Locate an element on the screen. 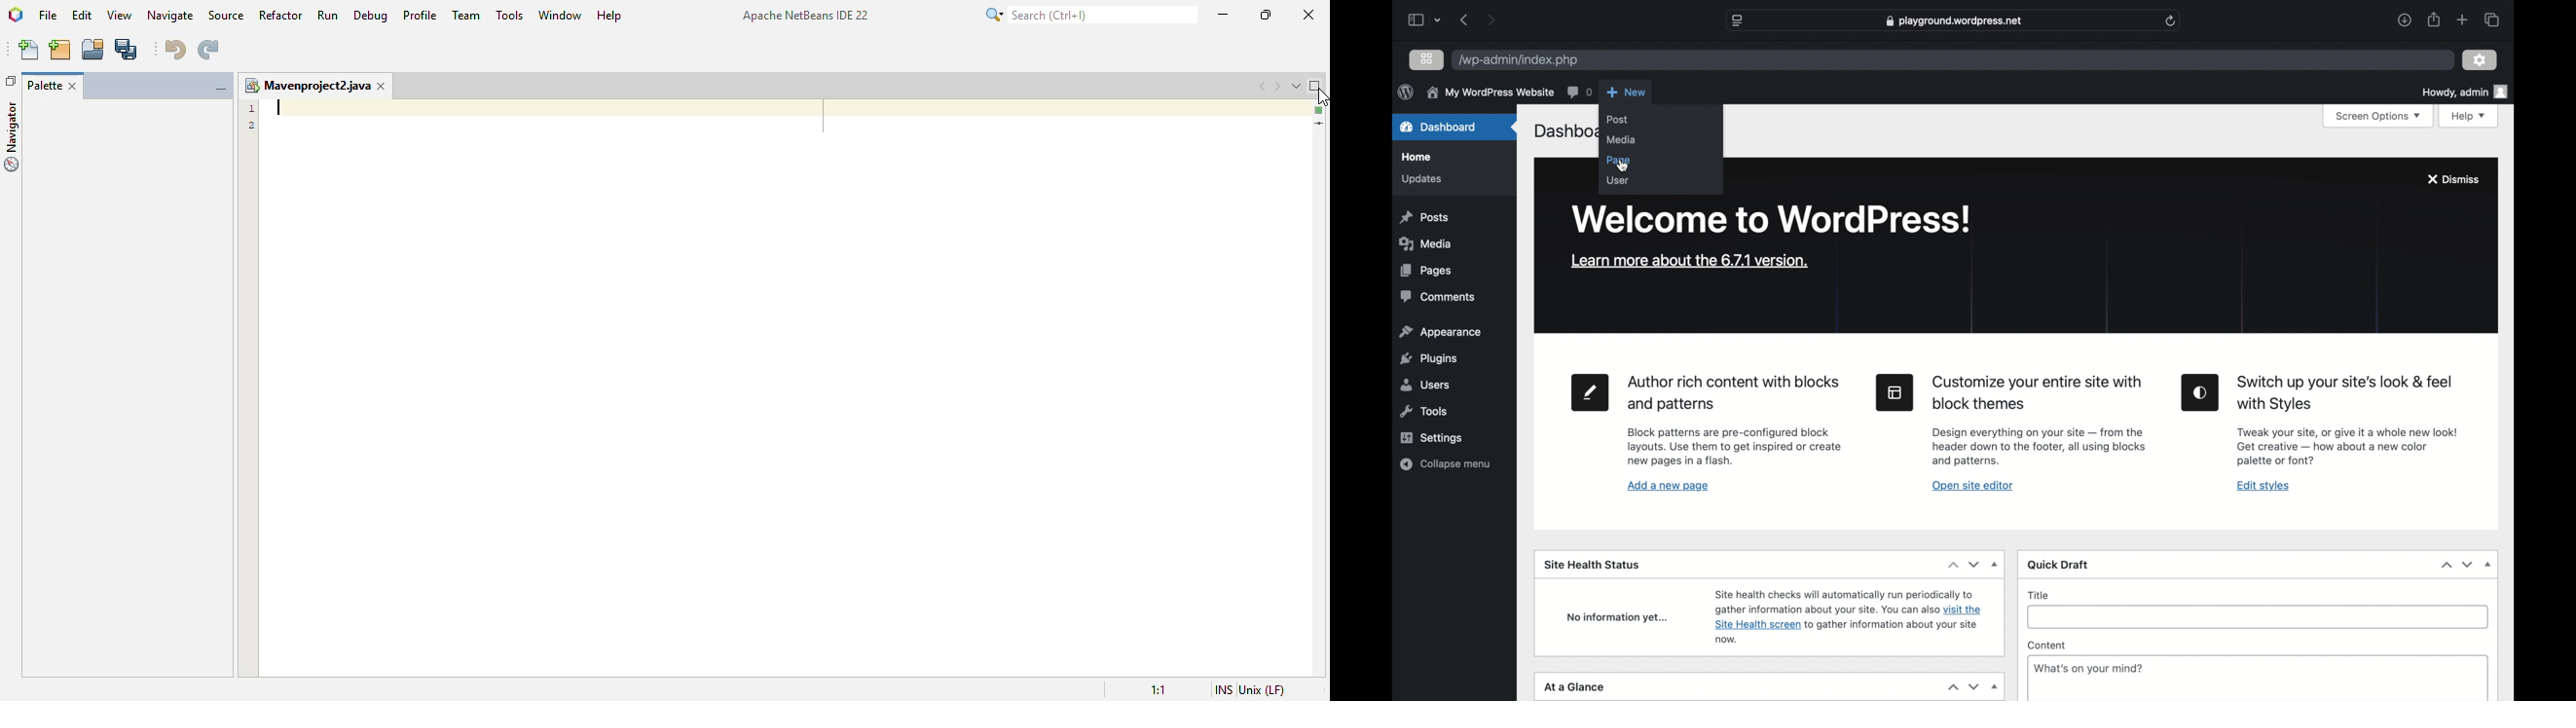 The width and height of the screenshot is (2576, 728). updates is located at coordinates (1422, 179).